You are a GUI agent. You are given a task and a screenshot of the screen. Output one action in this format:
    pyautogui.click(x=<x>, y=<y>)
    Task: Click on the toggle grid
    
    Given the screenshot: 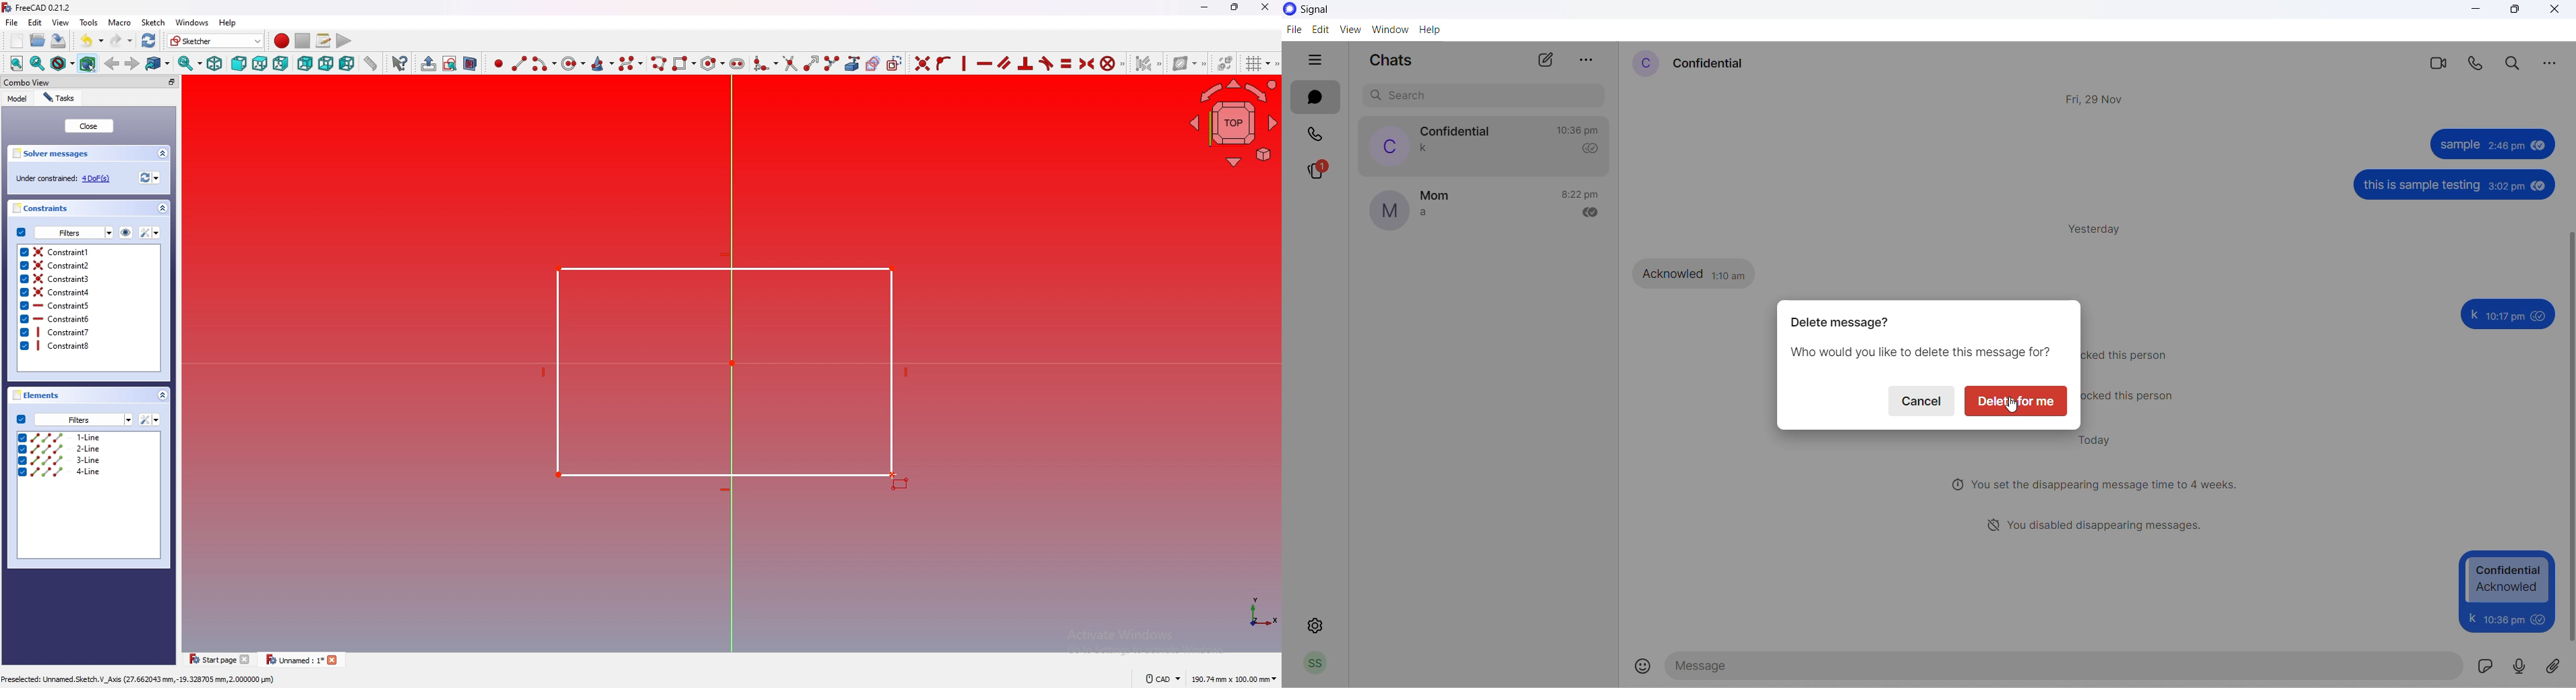 What is the action you would take?
    pyautogui.click(x=1259, y=63)
    